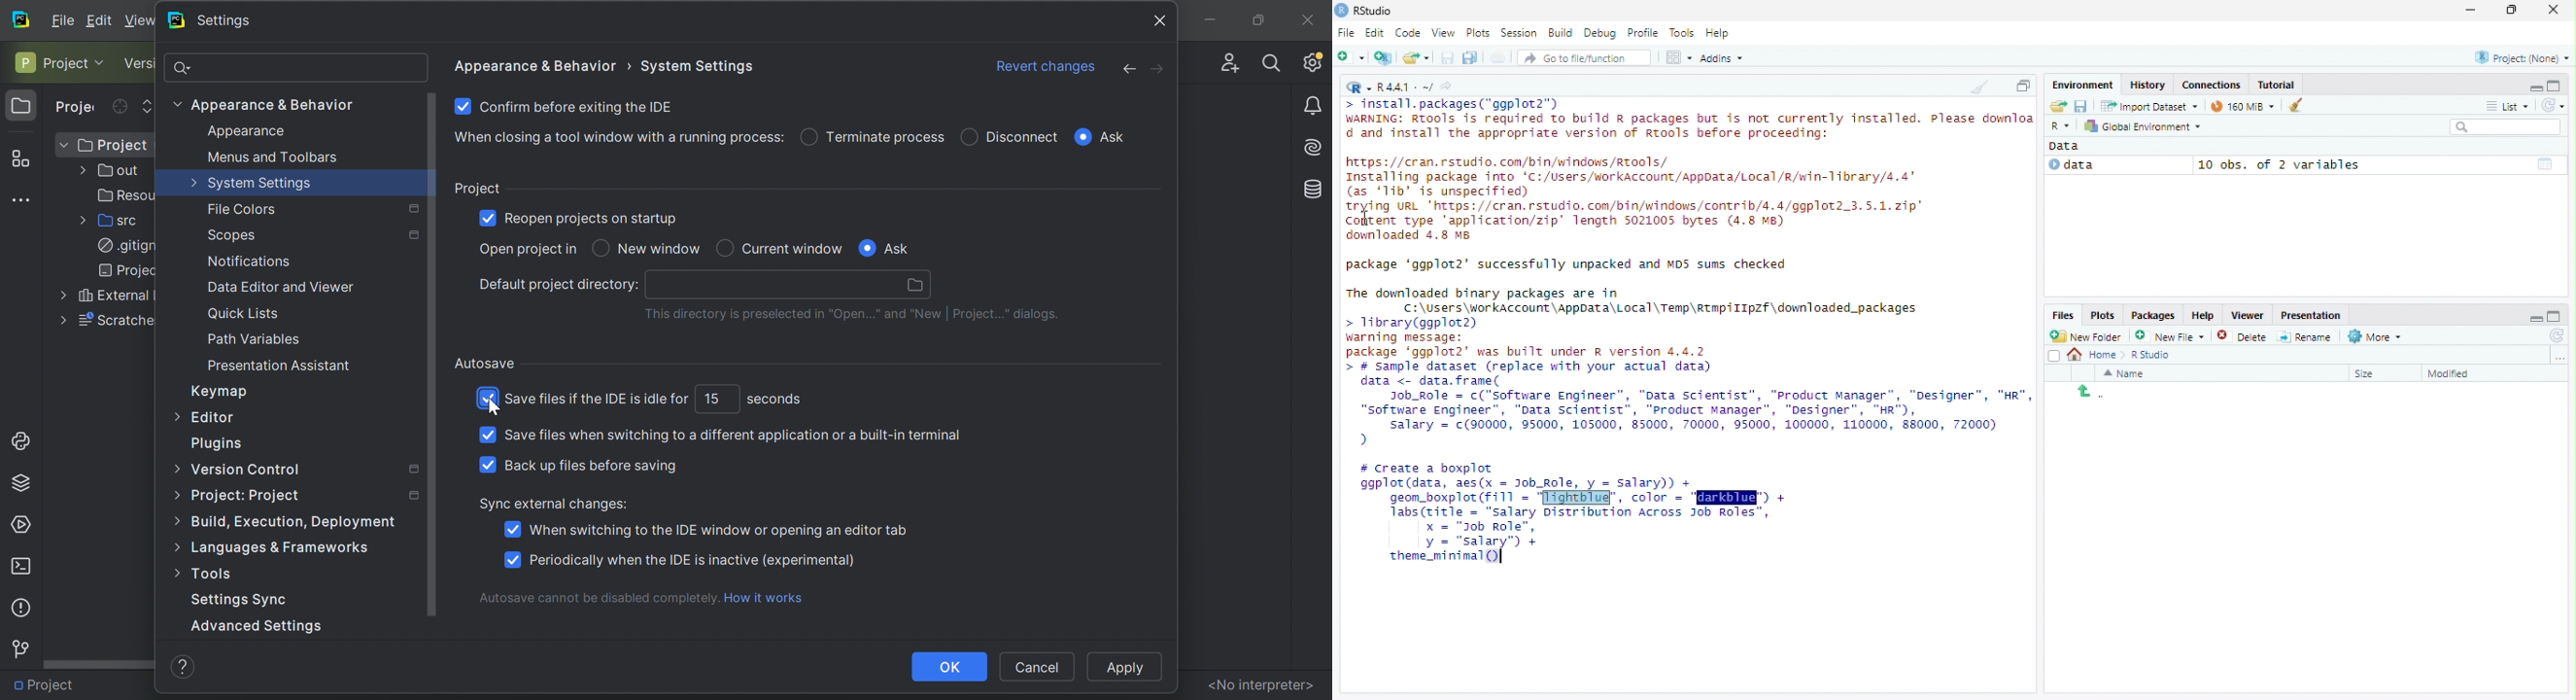 The image size is (2576, 700). Describe the element at coordinates (1471, 57) in the screenshot. I see `save all open documents` at that location.